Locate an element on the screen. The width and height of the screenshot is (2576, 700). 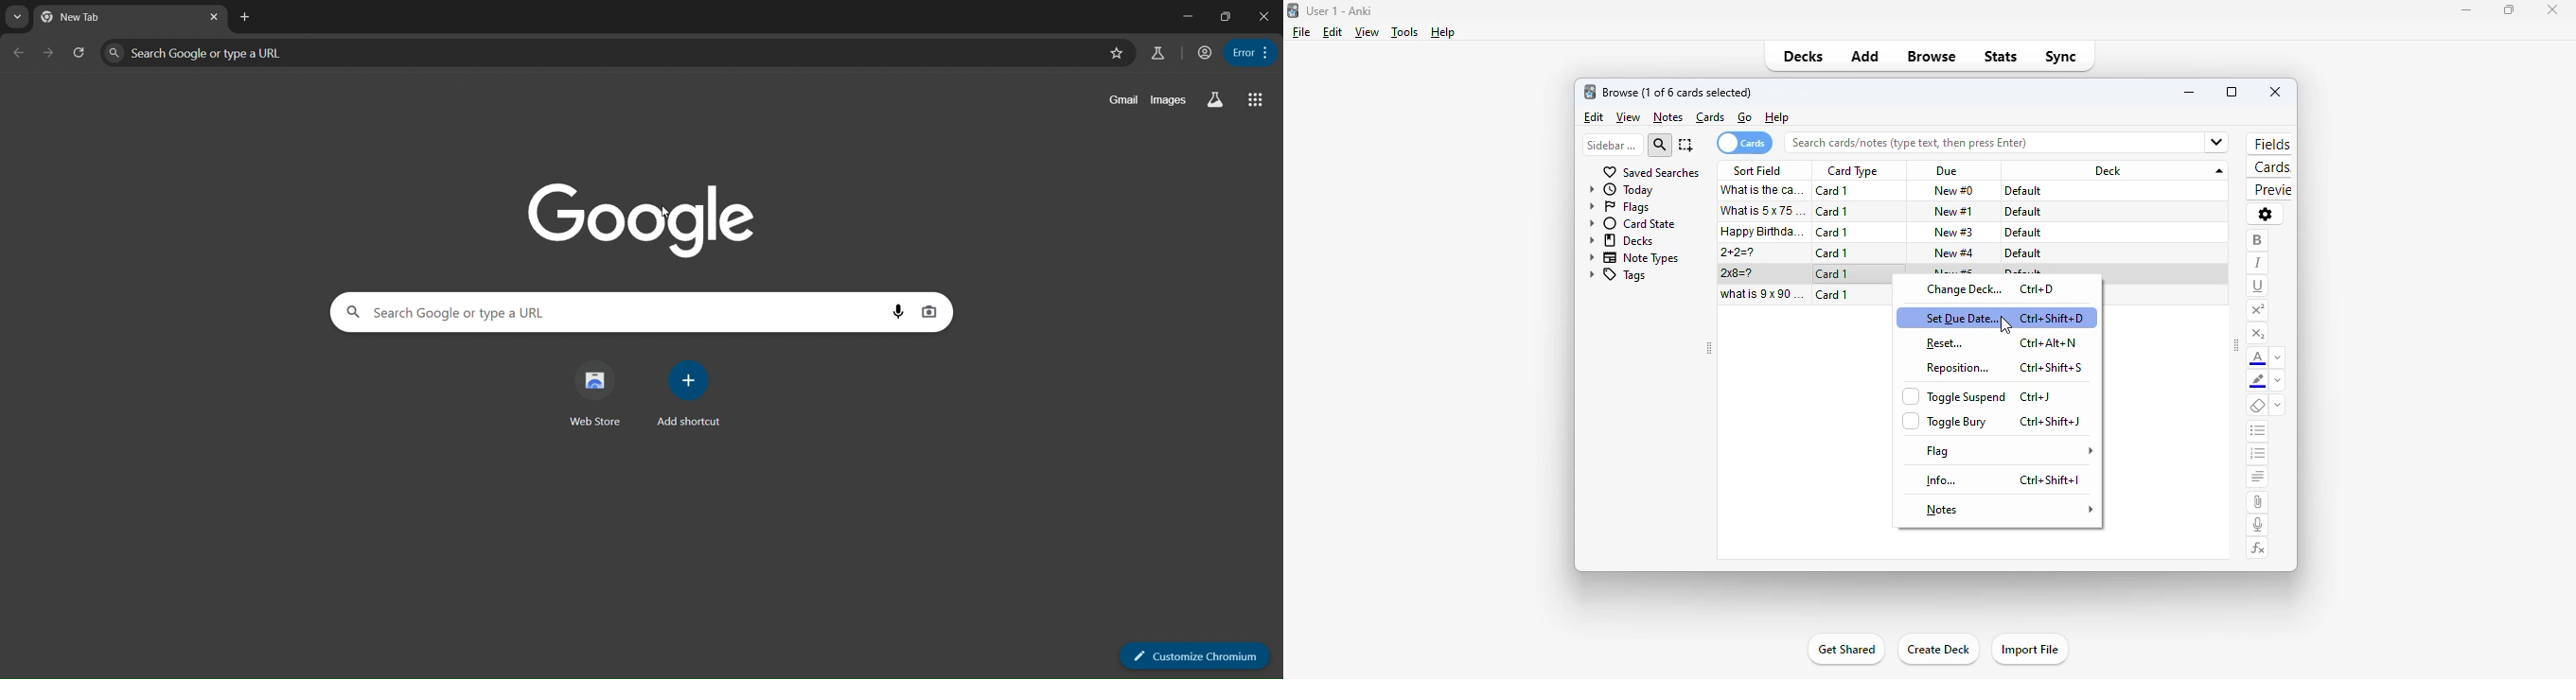
new #4 is located at coordinates (1954, 252).